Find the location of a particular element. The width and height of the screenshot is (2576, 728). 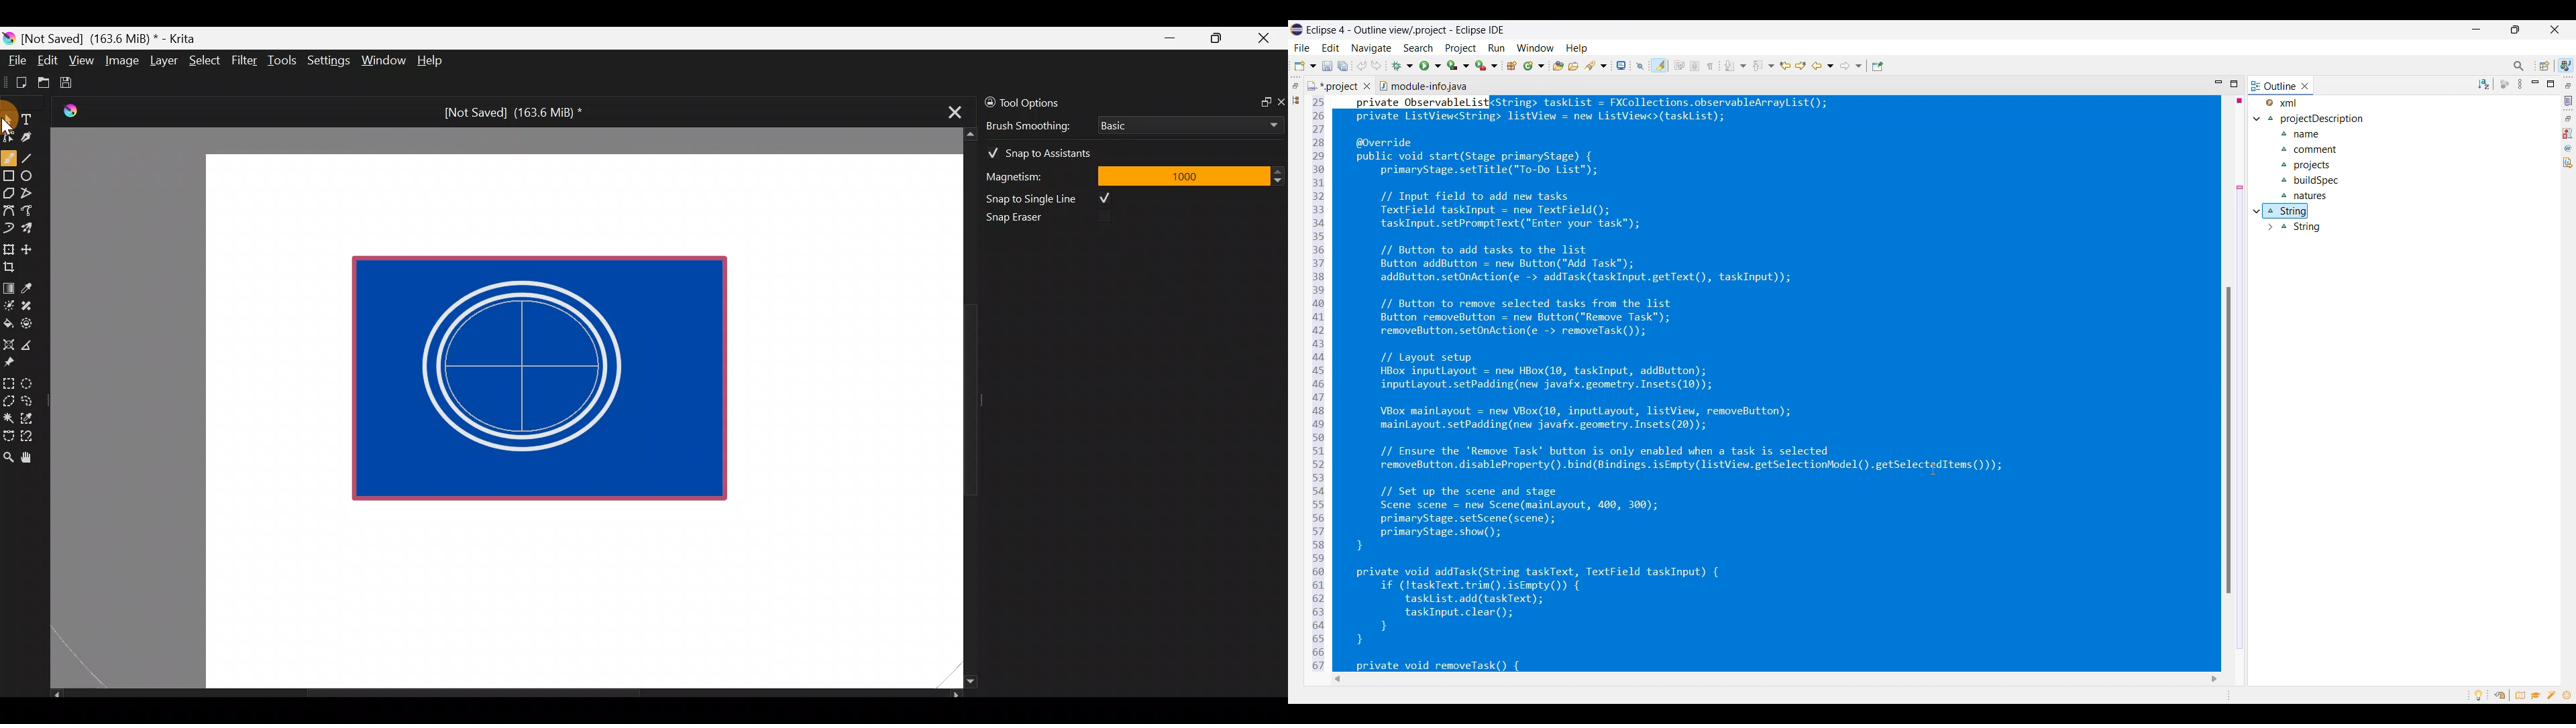

Freehand path tool is located at coordinates (34, 212).